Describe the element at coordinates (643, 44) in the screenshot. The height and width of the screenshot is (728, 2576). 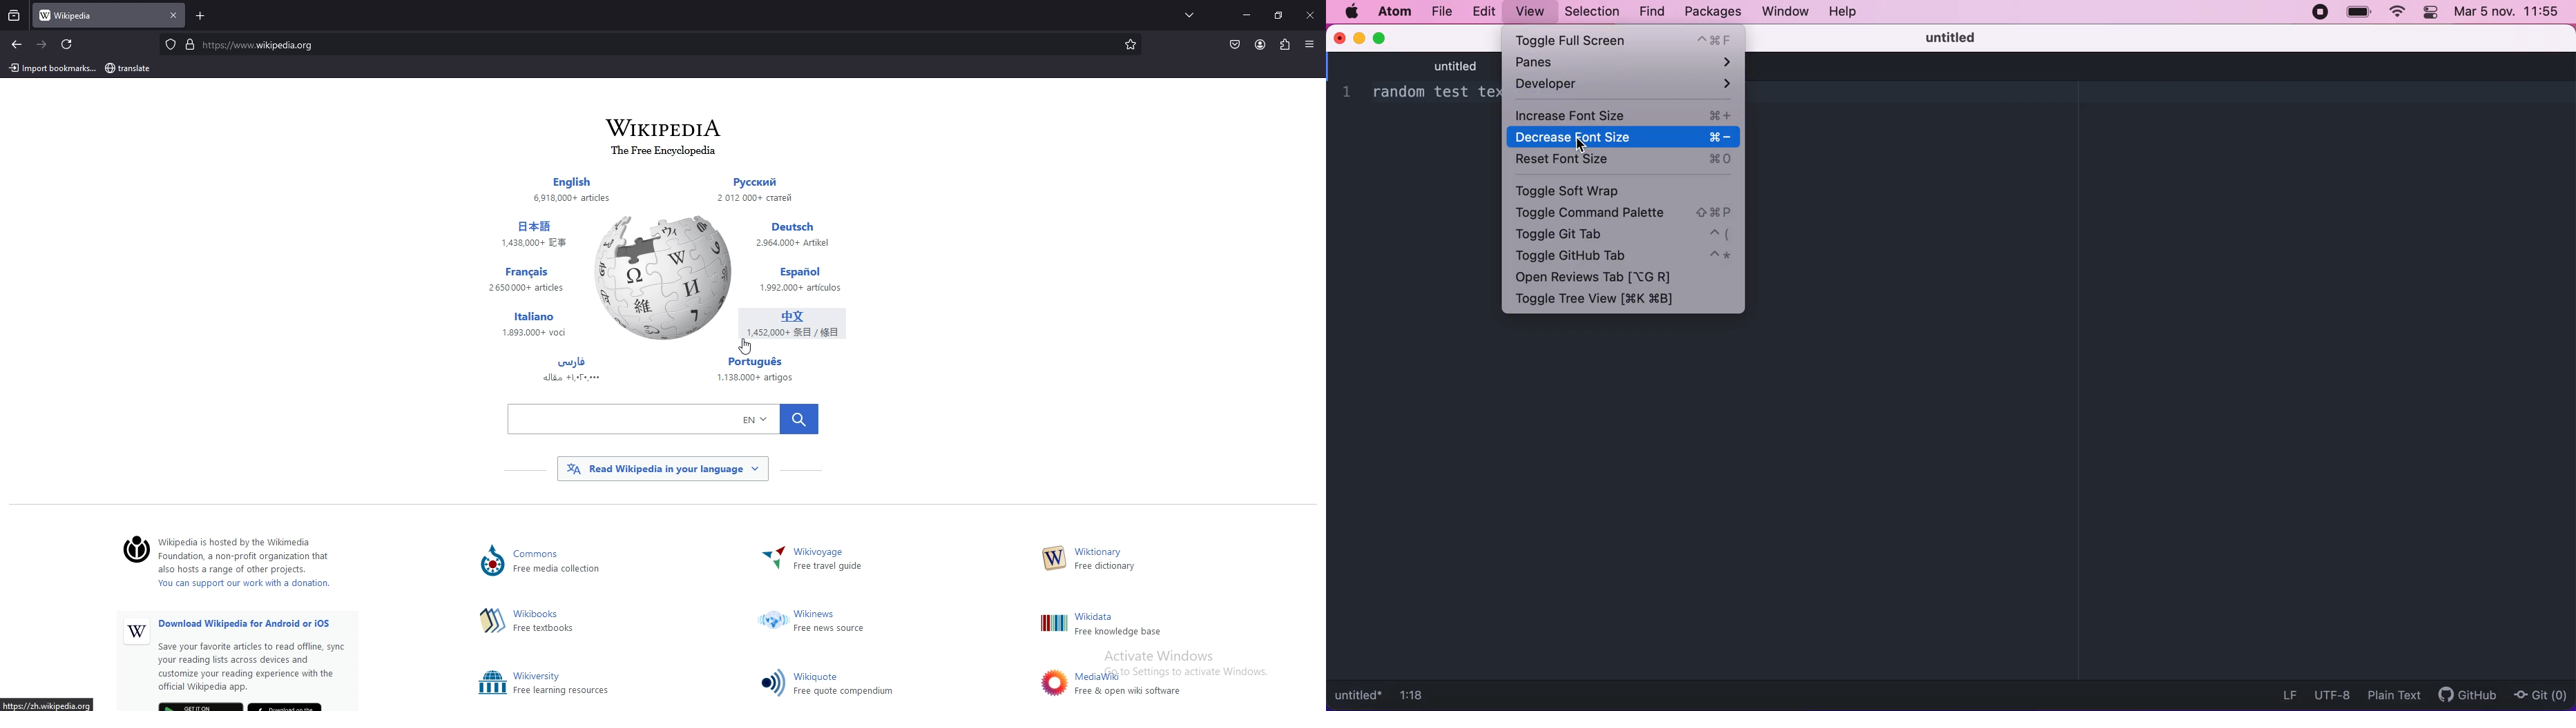
I see `search bar` at that location.